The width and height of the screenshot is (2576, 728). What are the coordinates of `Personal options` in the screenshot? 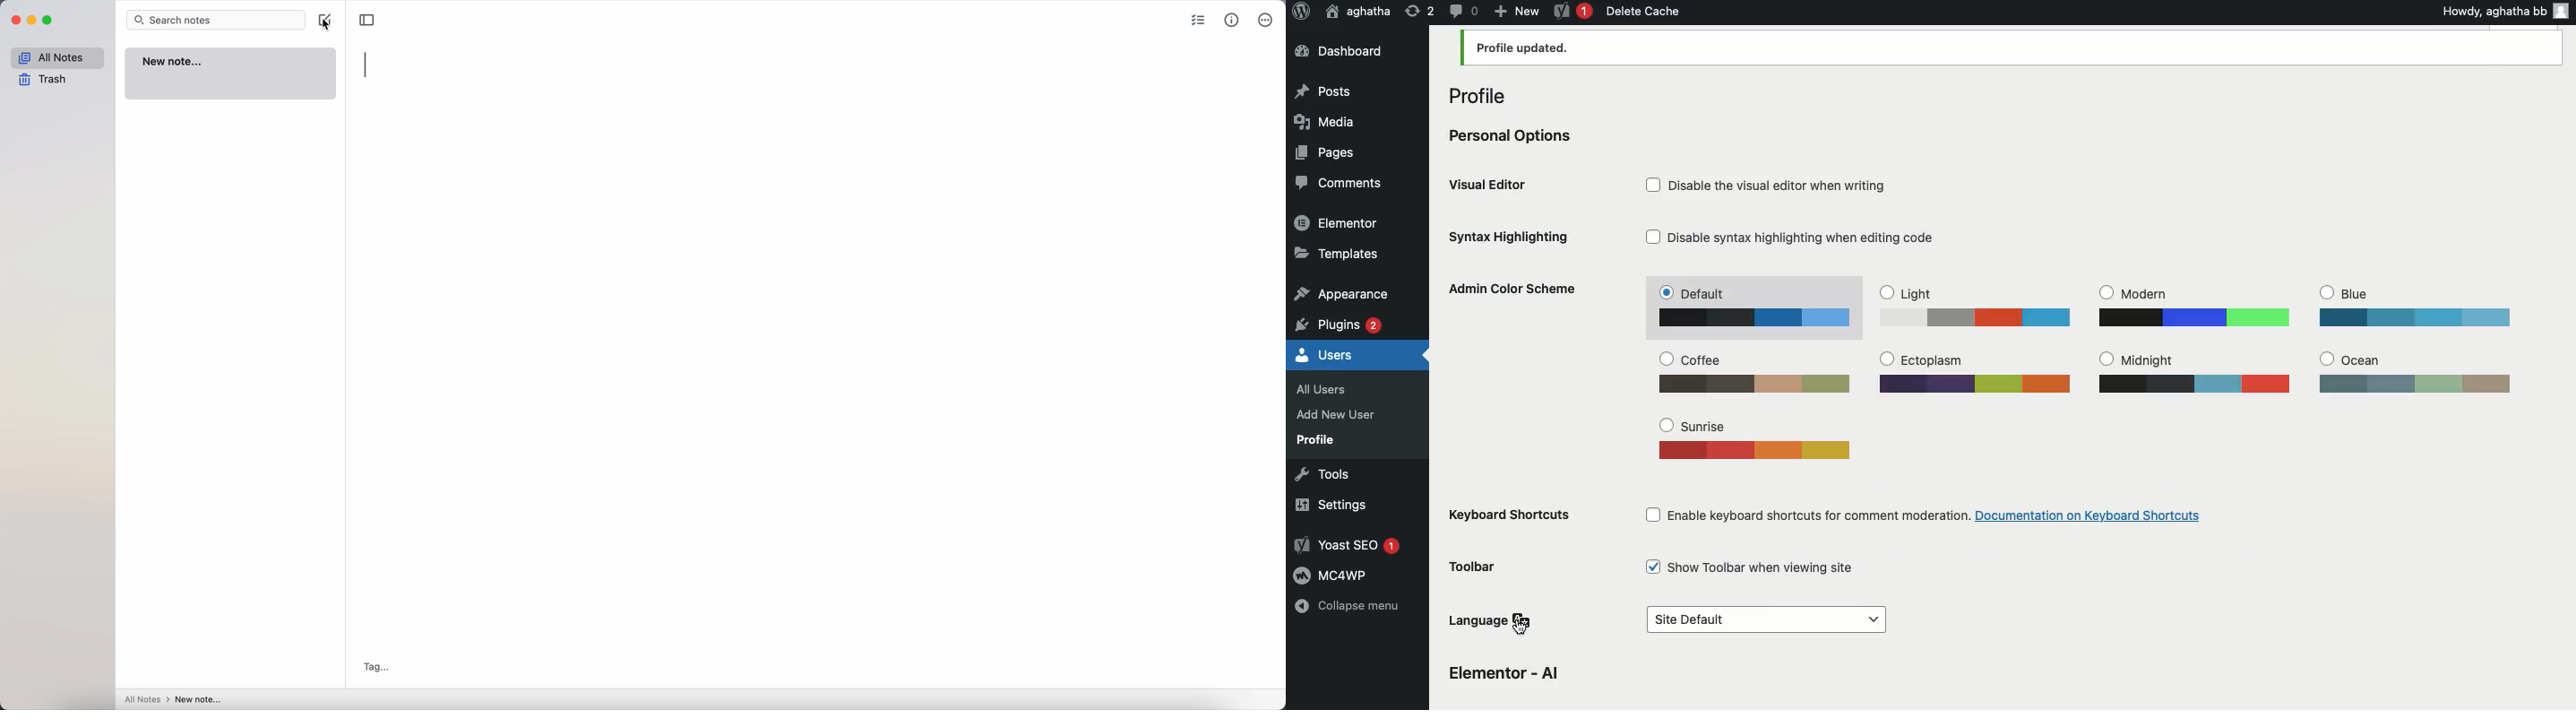 It's located at (1513, 134).